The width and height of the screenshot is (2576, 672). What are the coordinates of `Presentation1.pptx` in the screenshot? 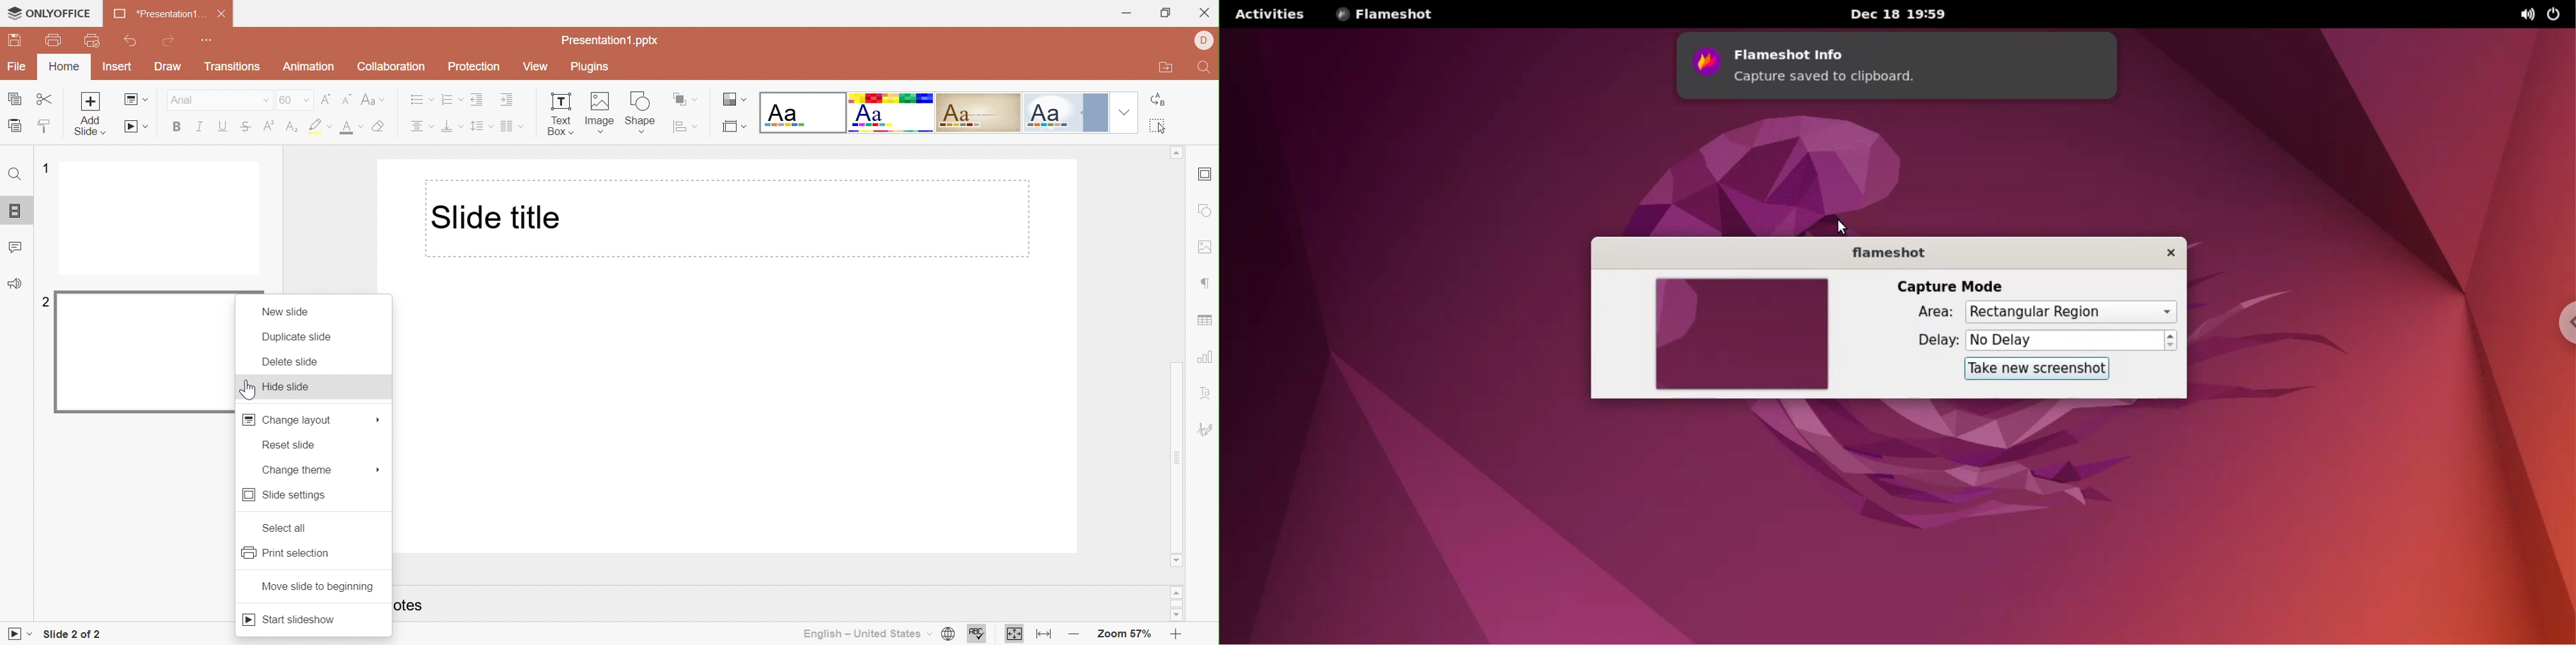 It's located at (613, 40).